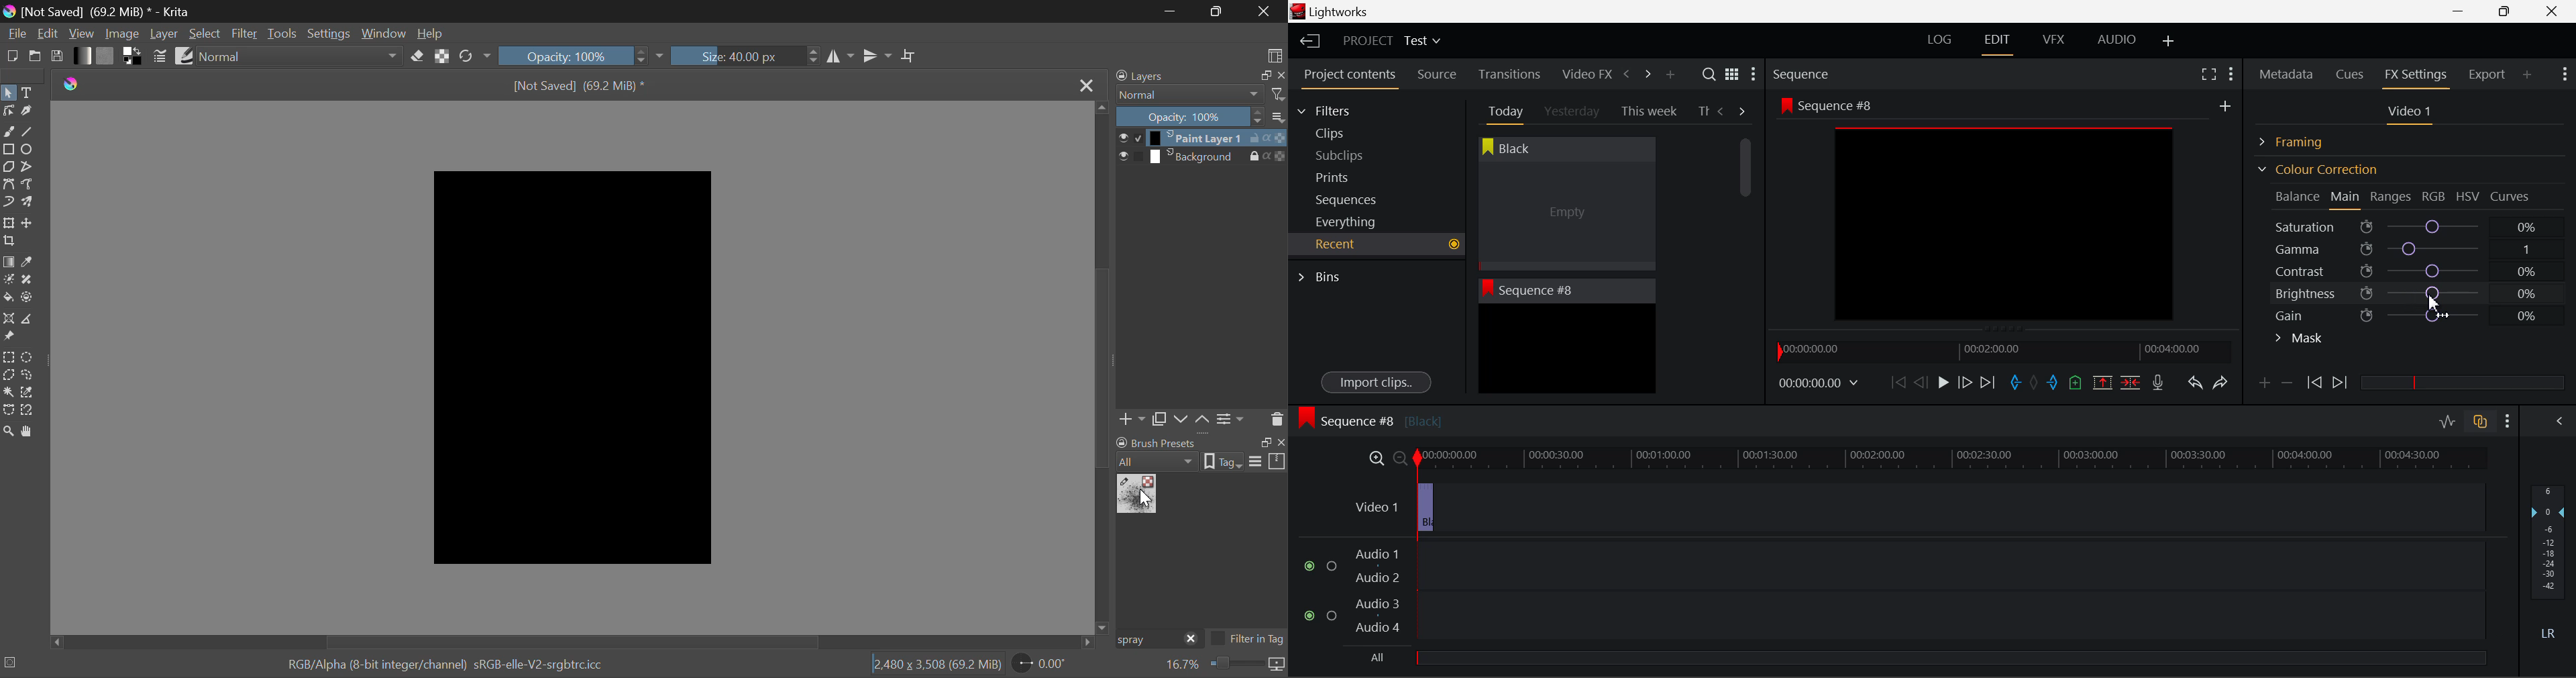  I want to click on Cues Panel, so click(2351, 72).